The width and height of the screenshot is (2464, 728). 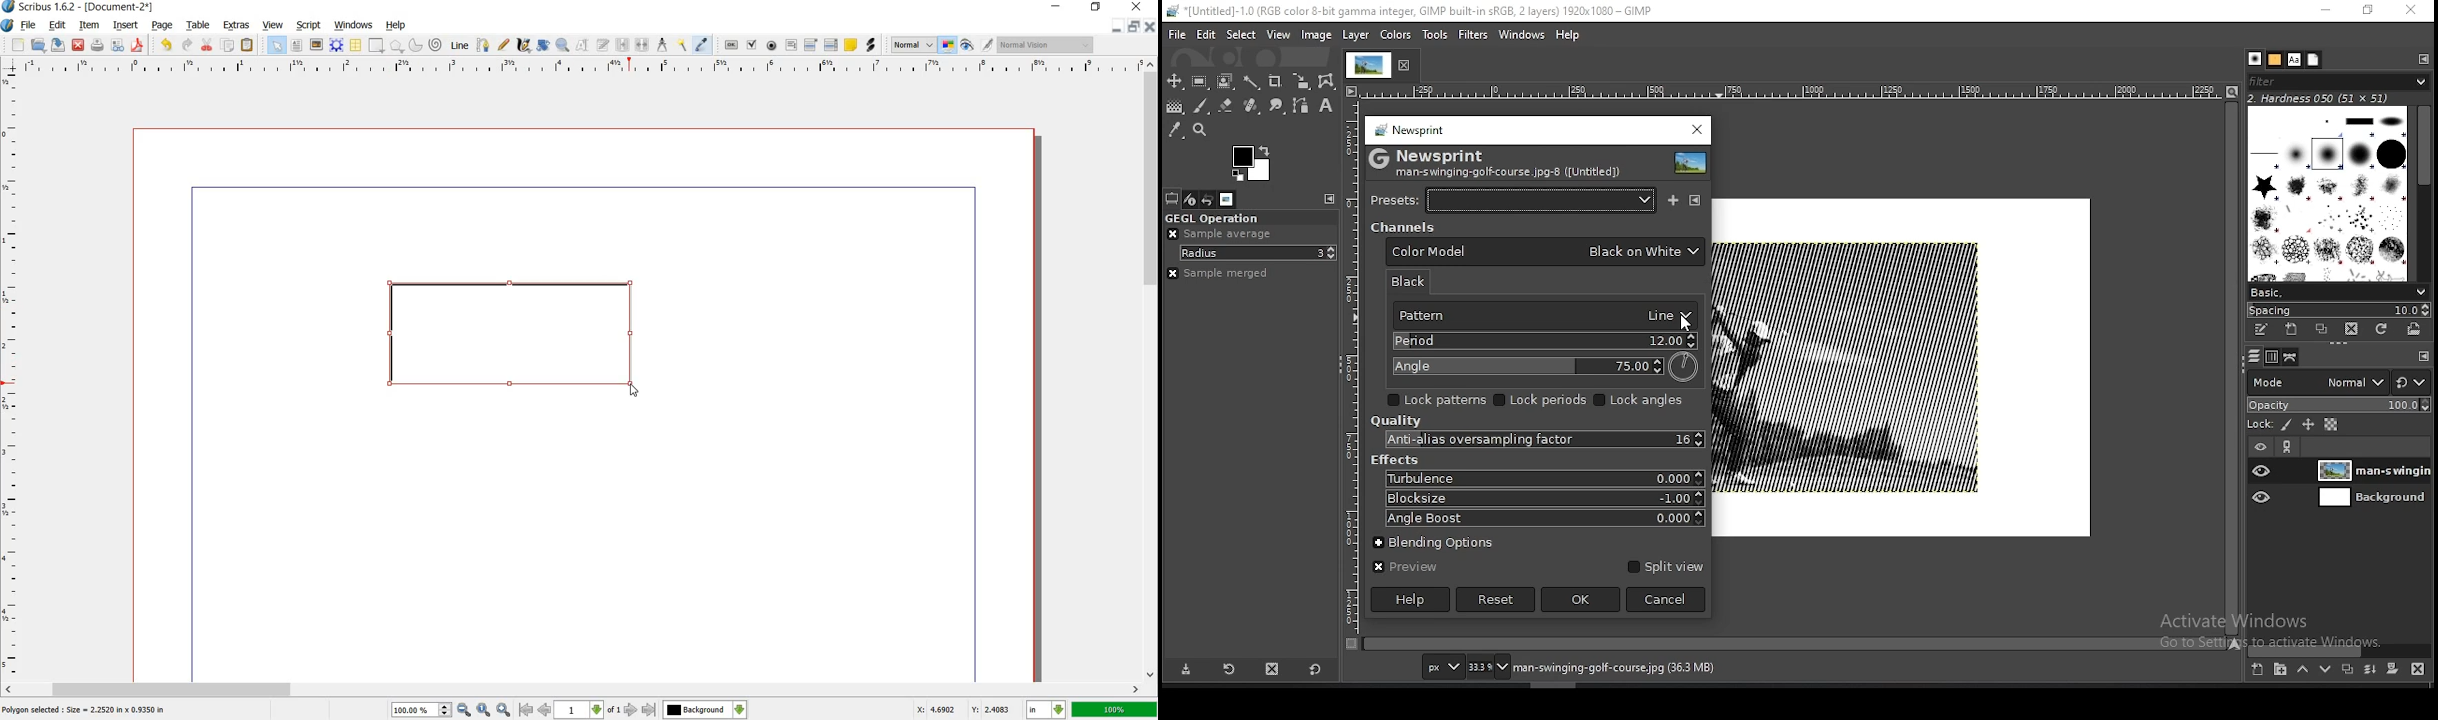 What do you see at coordinates (2419, 193) in the screenshot?
I see `scroll bar` at bounding box center [2419, 193].